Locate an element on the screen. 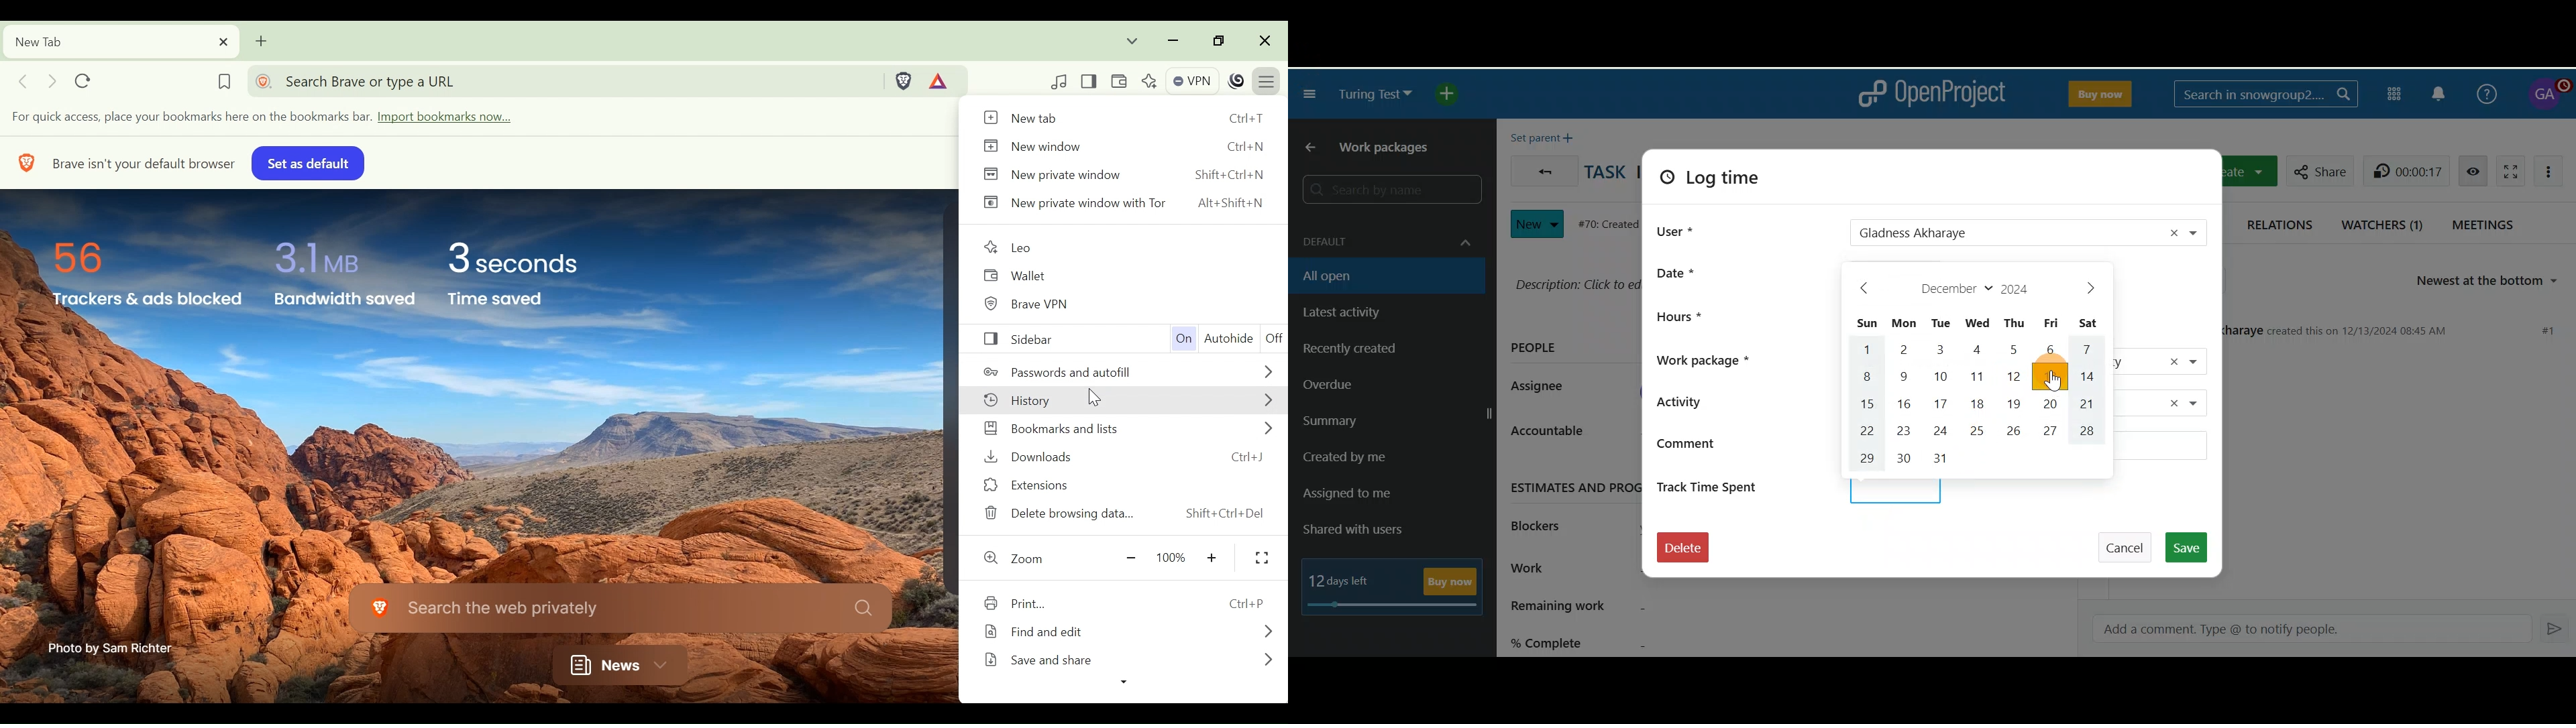 The width and height of the screenshot is (2576, 728). Remove is located at coordinates (2167, 404).